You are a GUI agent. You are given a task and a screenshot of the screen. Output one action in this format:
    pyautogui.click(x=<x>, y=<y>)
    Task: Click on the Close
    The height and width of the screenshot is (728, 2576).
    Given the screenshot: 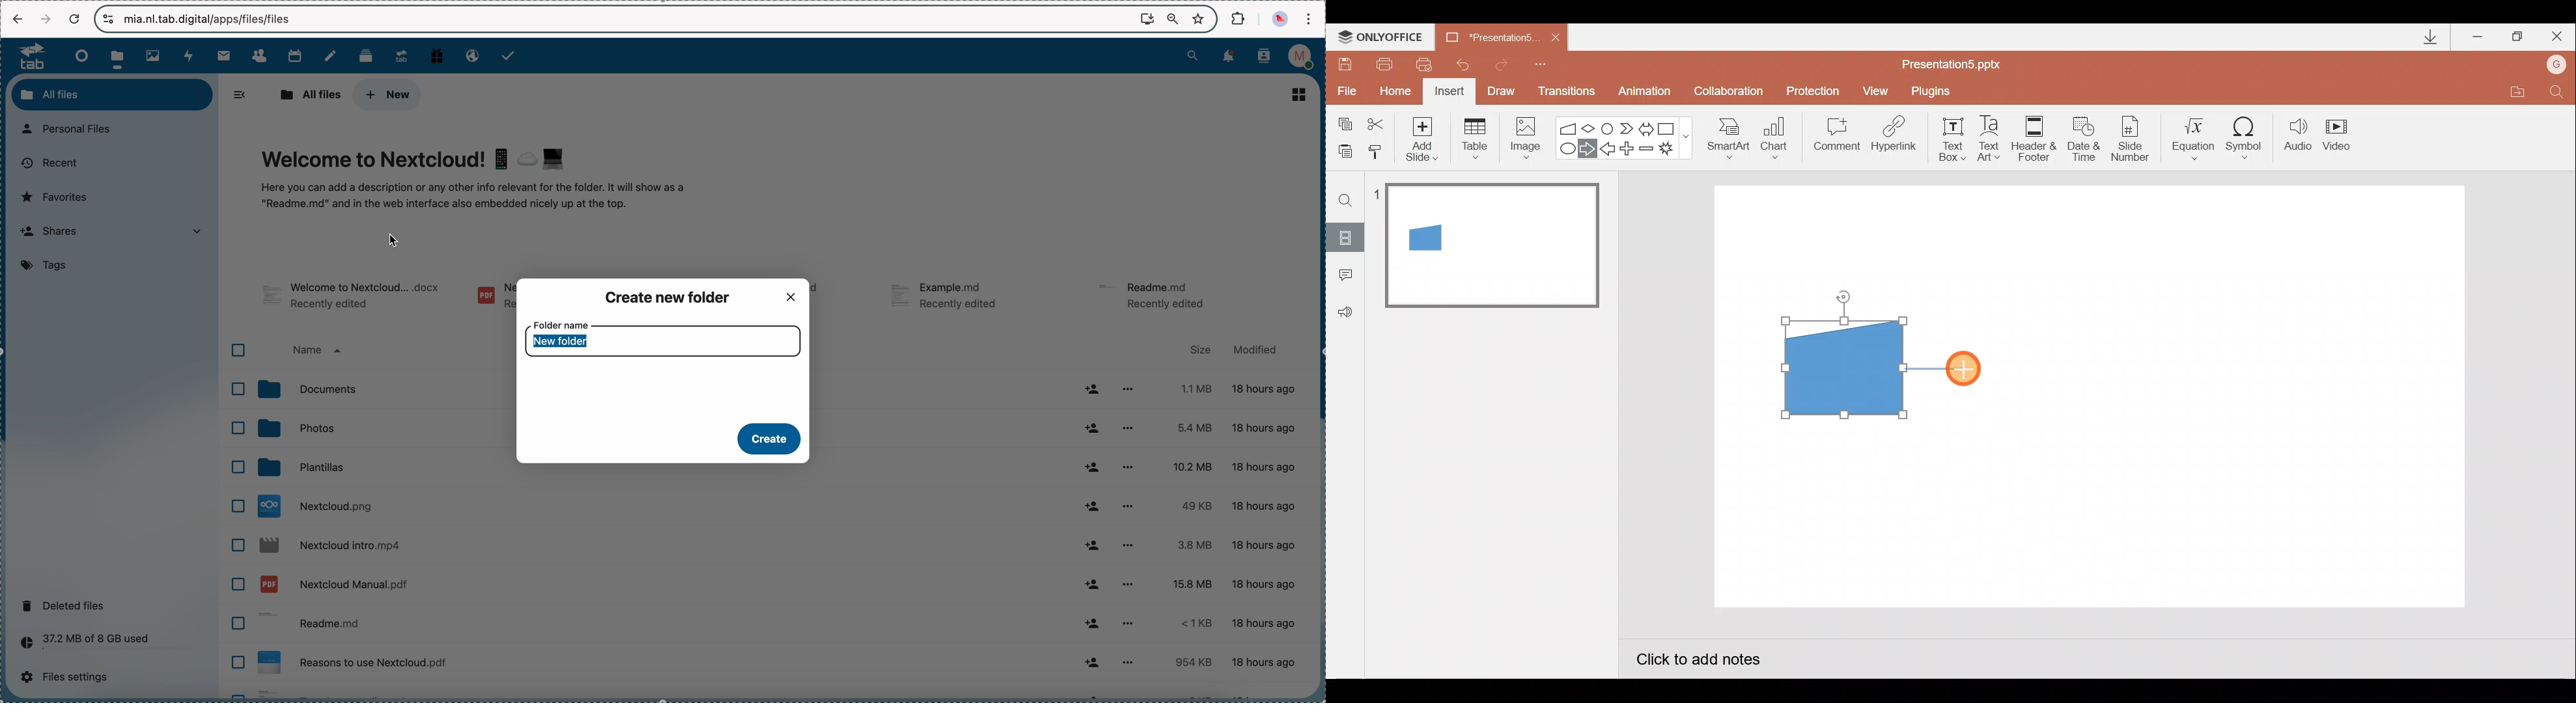 What is the action you would take?
    pyautogui.click(x=1556, y=38)
    